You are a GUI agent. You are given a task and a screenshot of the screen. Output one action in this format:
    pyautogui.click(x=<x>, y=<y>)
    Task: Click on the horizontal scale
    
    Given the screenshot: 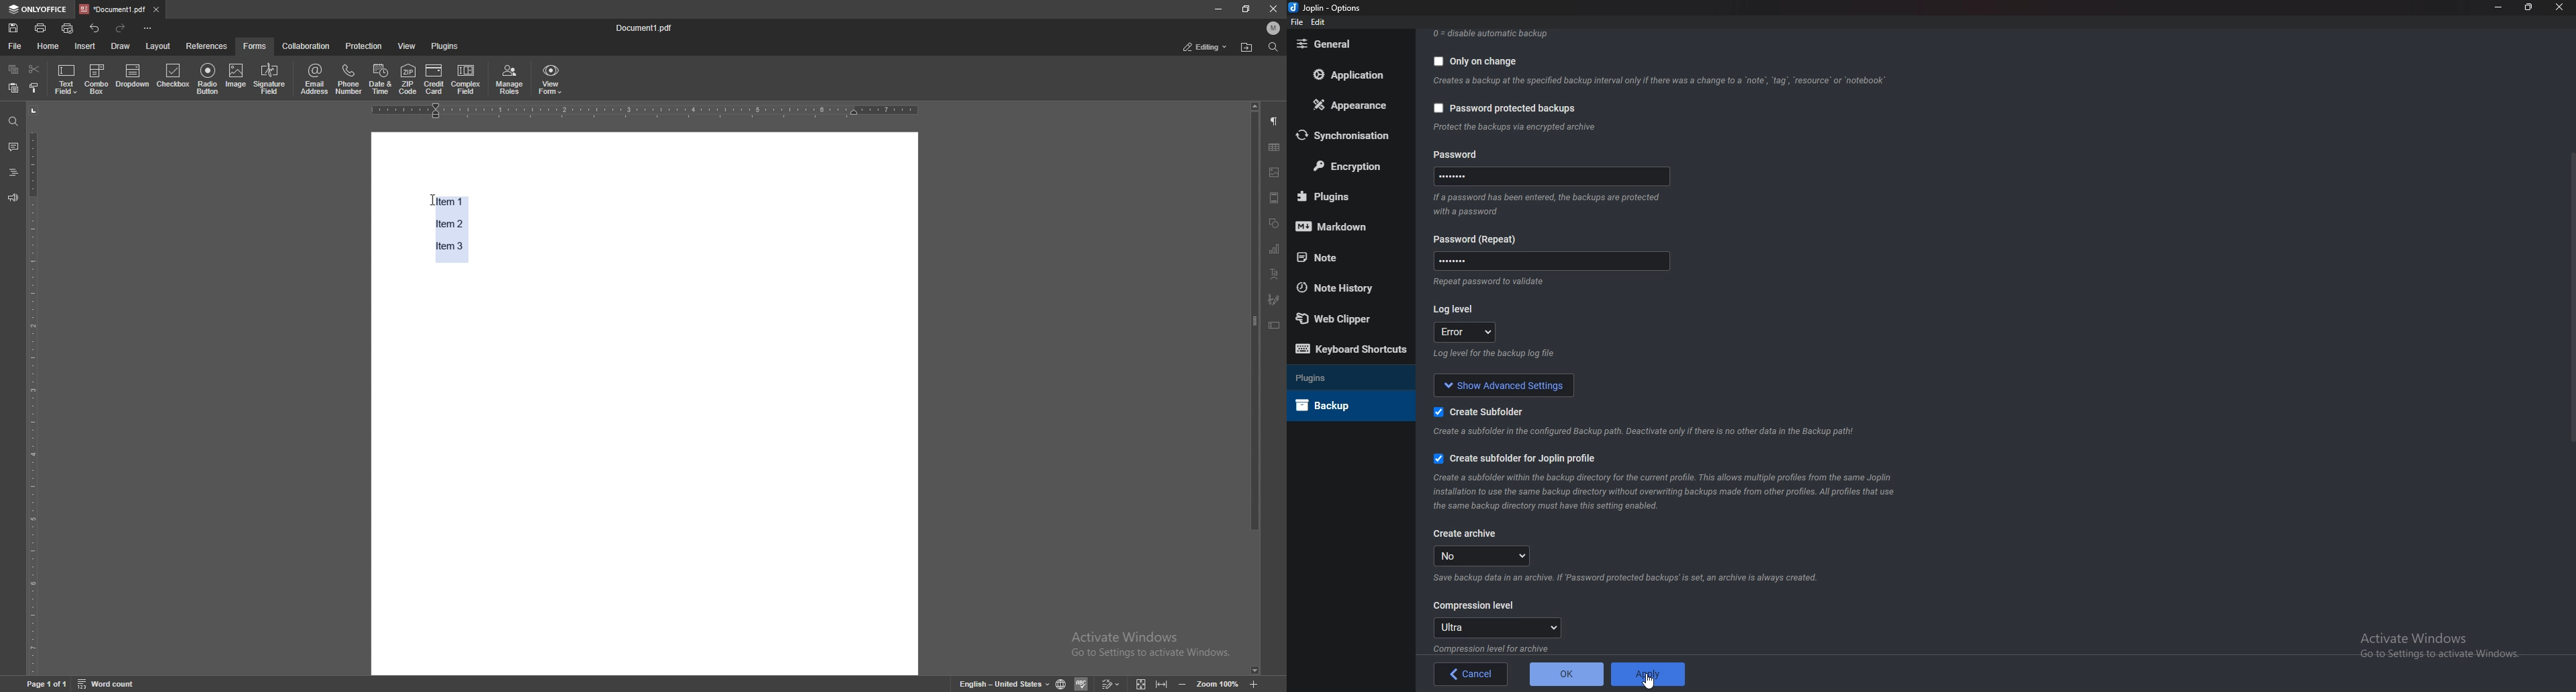 What is the action you would take?
    pyautogui.click(x=644, y=111)
    